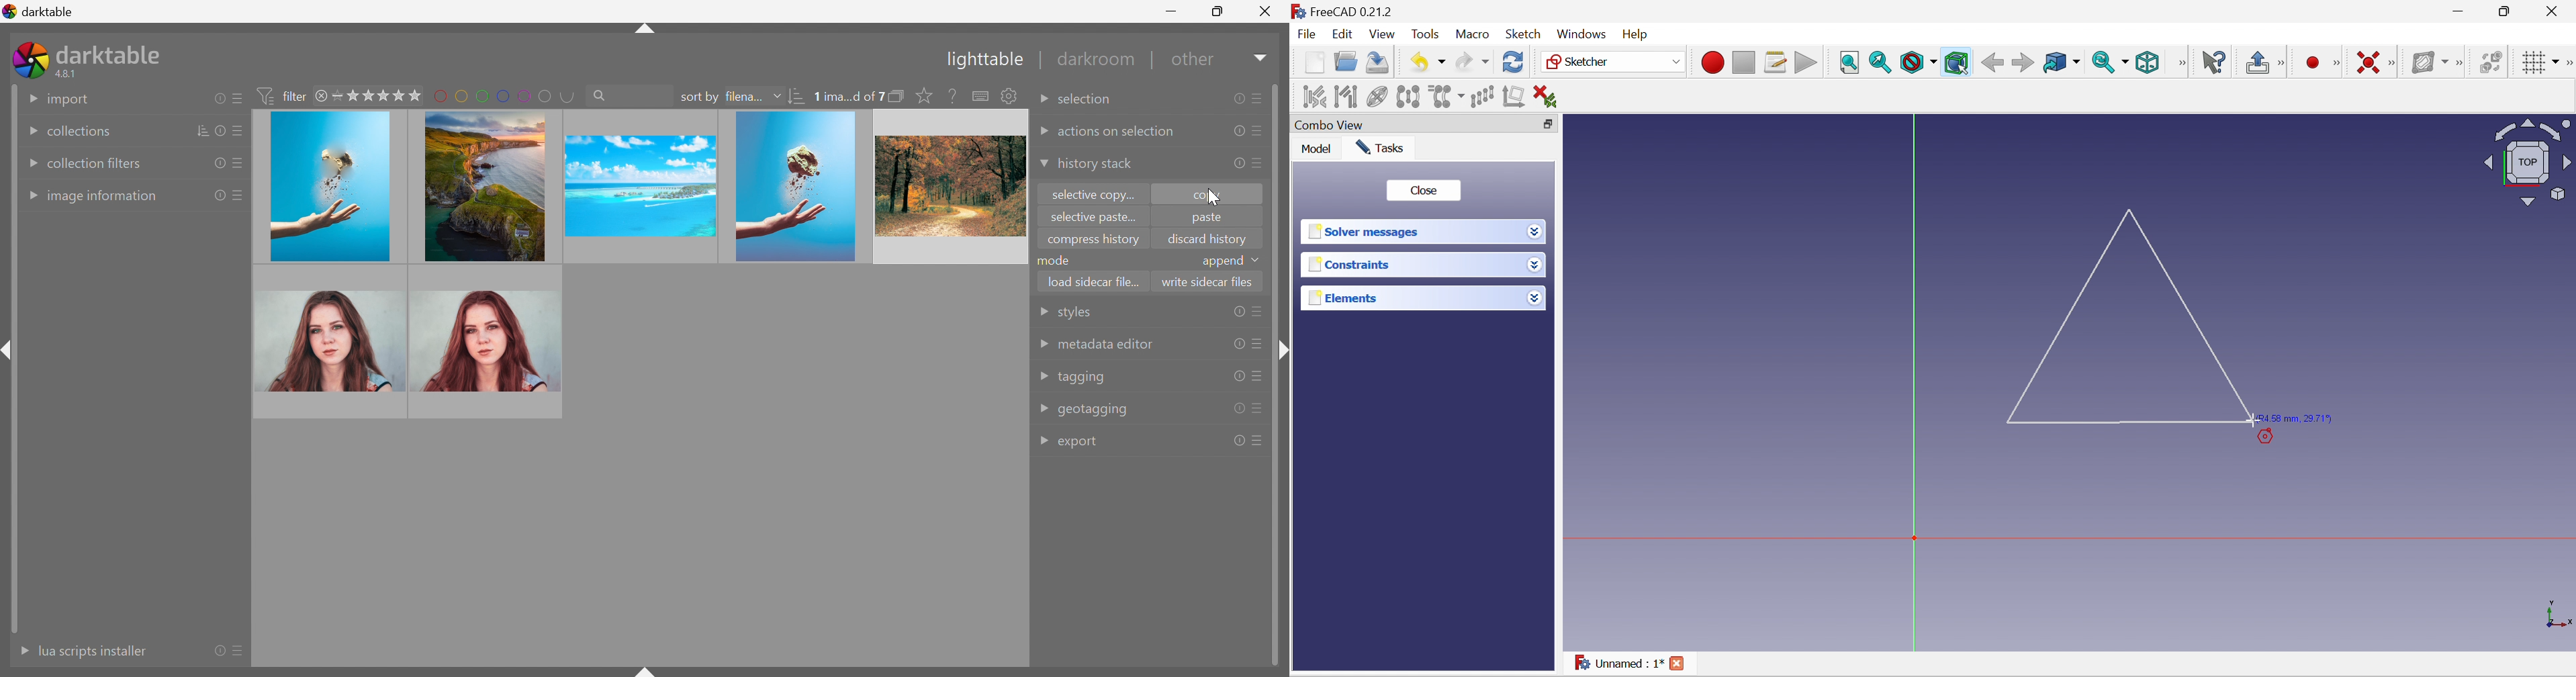 The image size is (2576, 700). I want to click on presets, so click(1258, 97).